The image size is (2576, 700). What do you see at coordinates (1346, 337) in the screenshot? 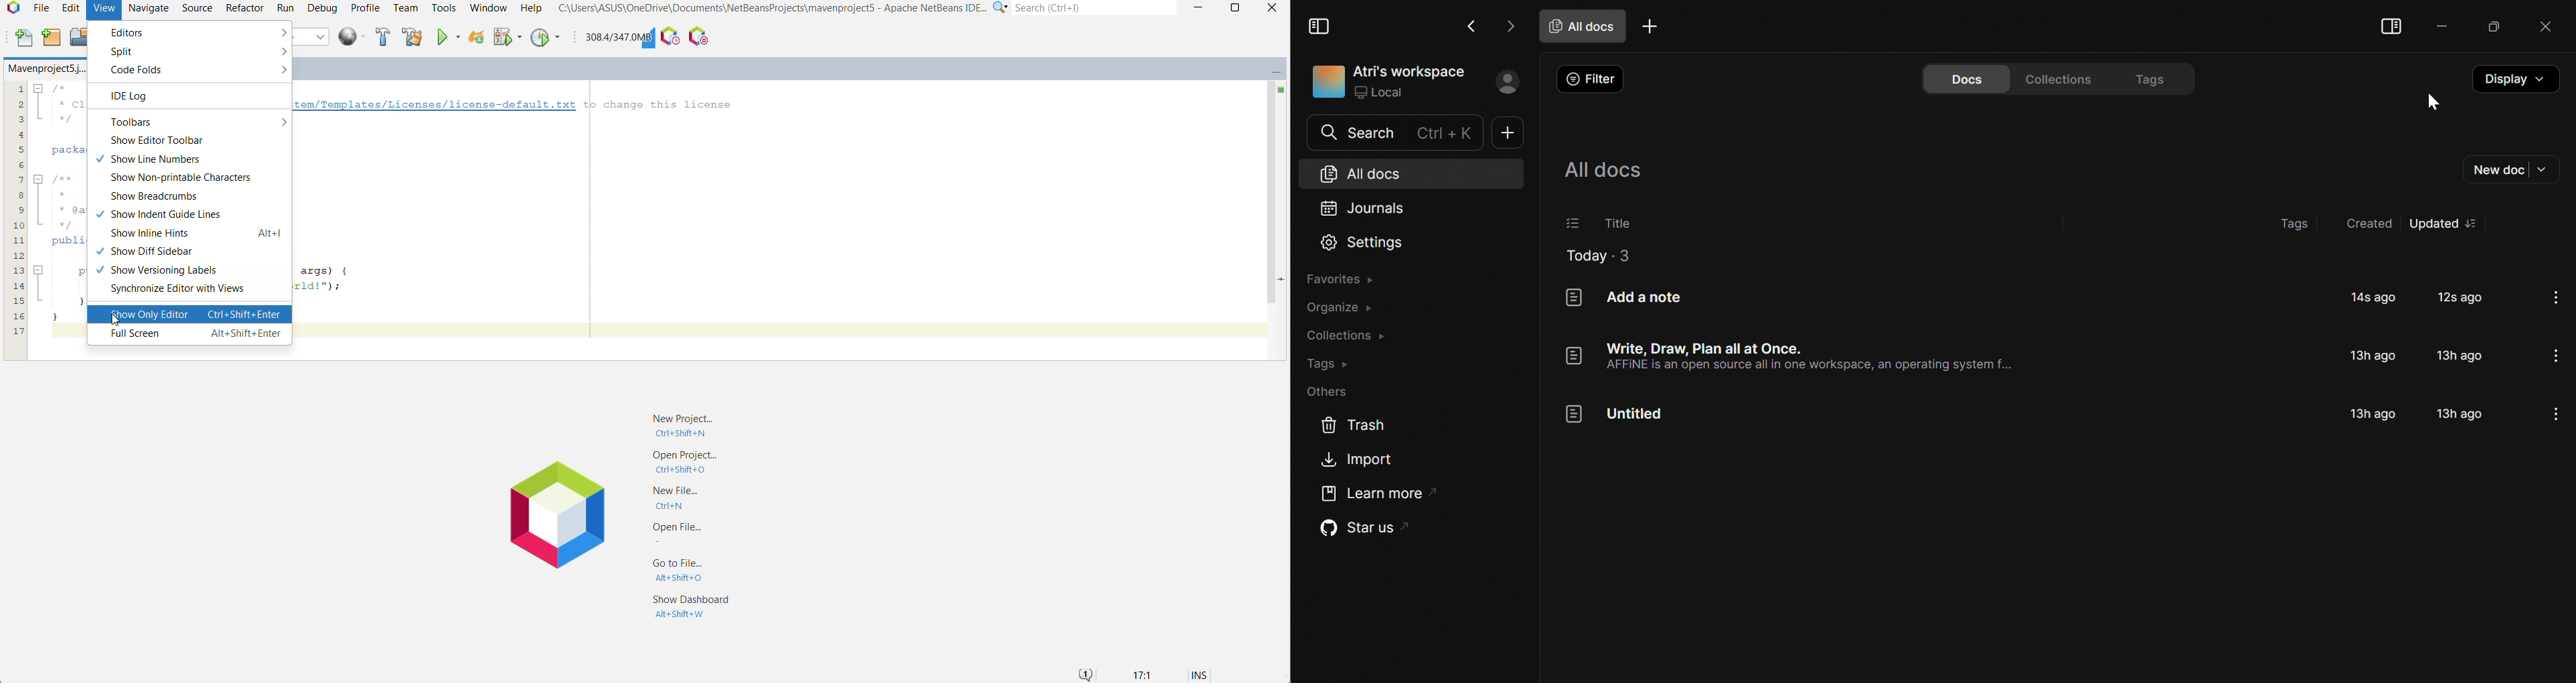
I see `Collections` at bounding box center [1346, 337].